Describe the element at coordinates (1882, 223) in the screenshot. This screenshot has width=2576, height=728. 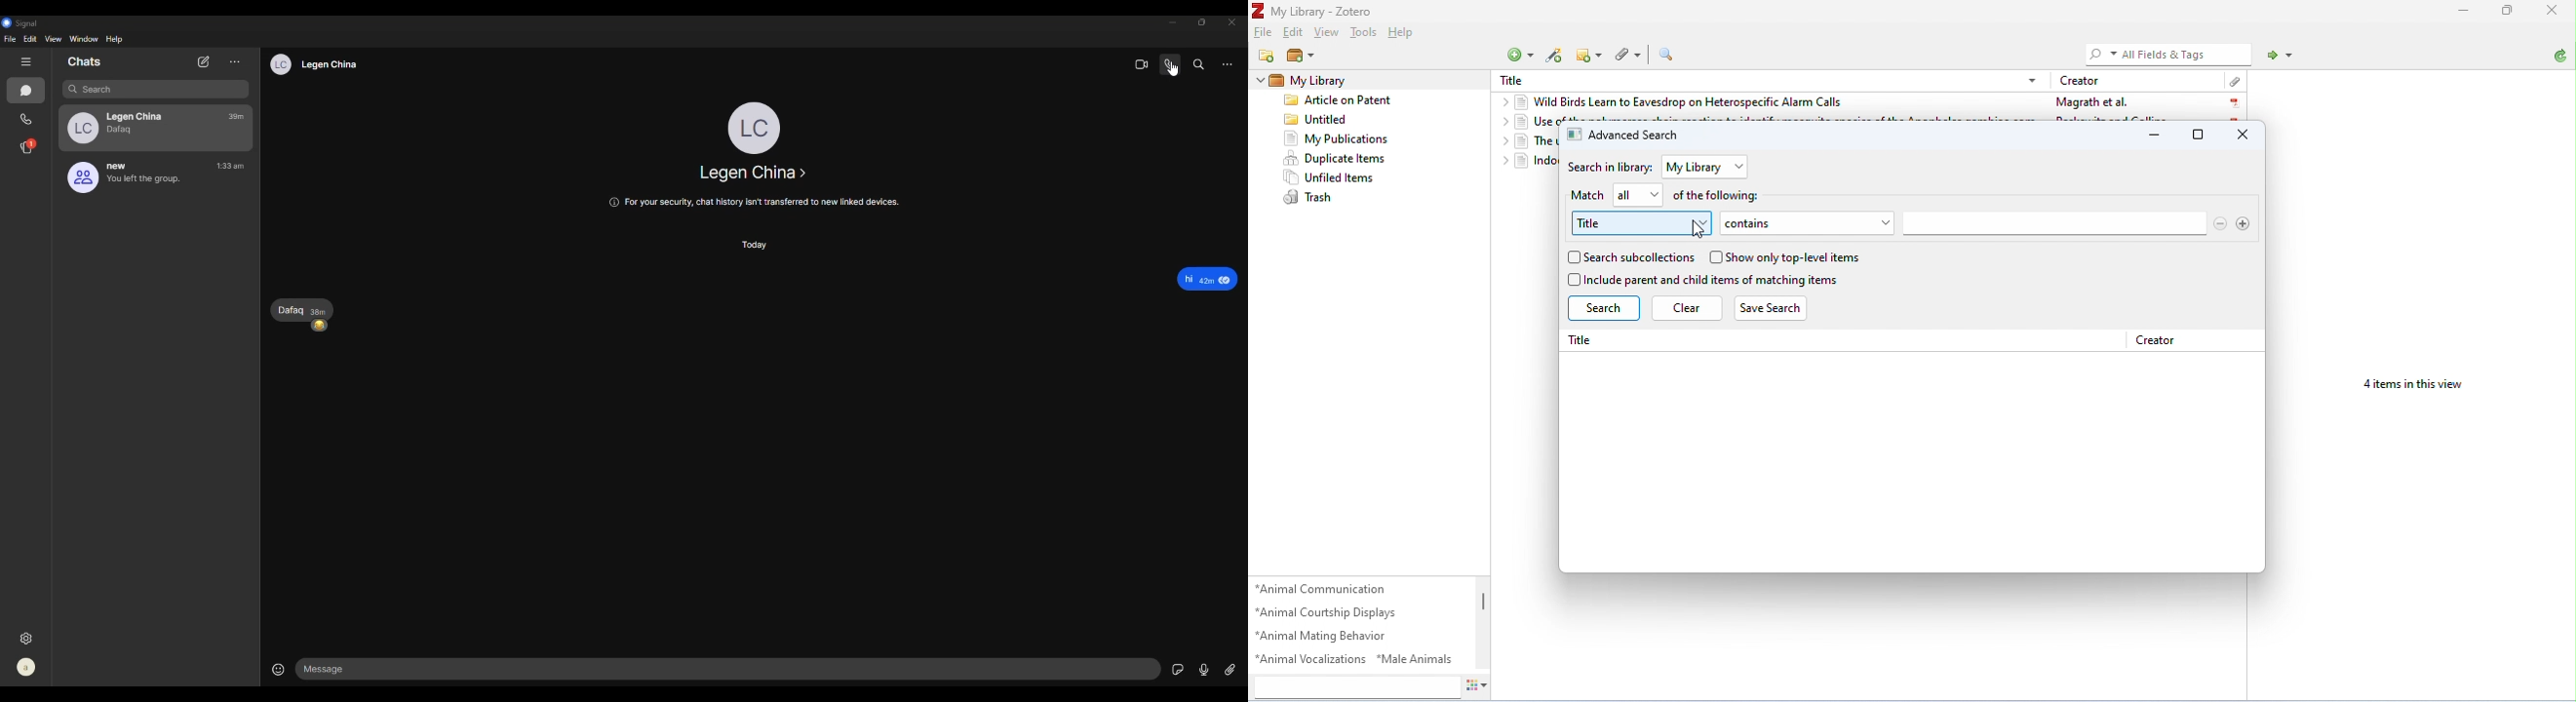
I see `drop-down` at that location.